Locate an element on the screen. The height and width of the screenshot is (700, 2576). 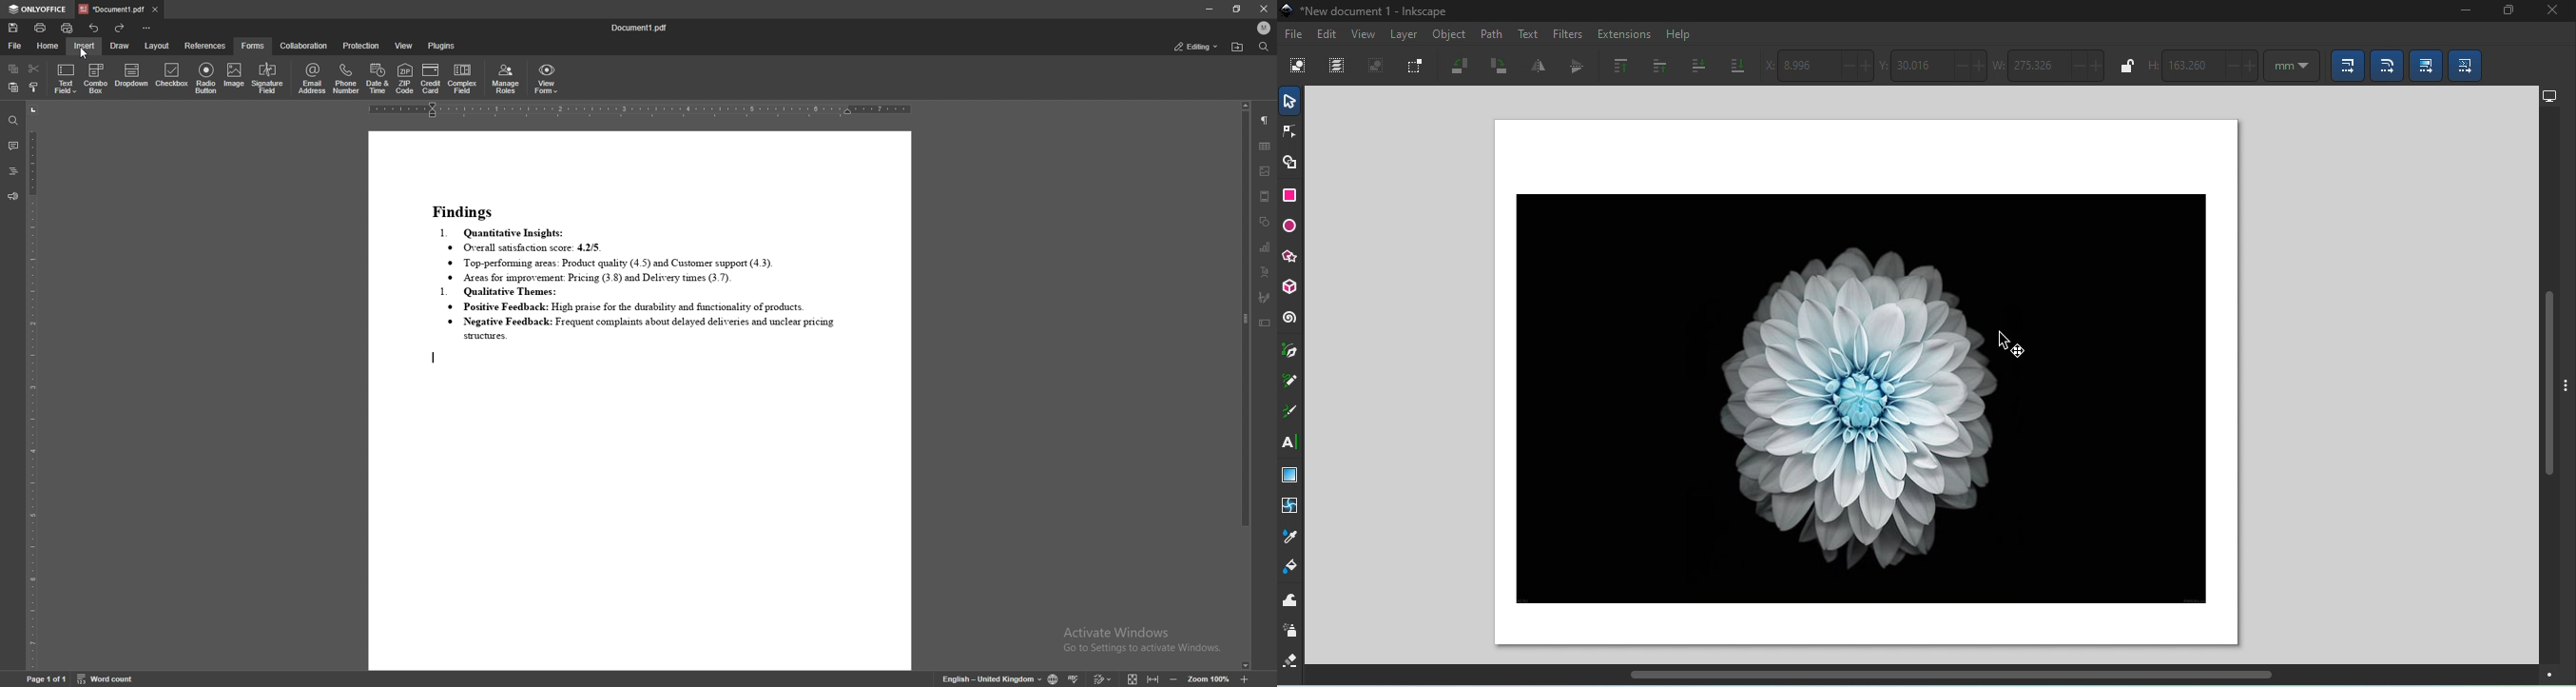
change text language is located at coordinates (991, 680).